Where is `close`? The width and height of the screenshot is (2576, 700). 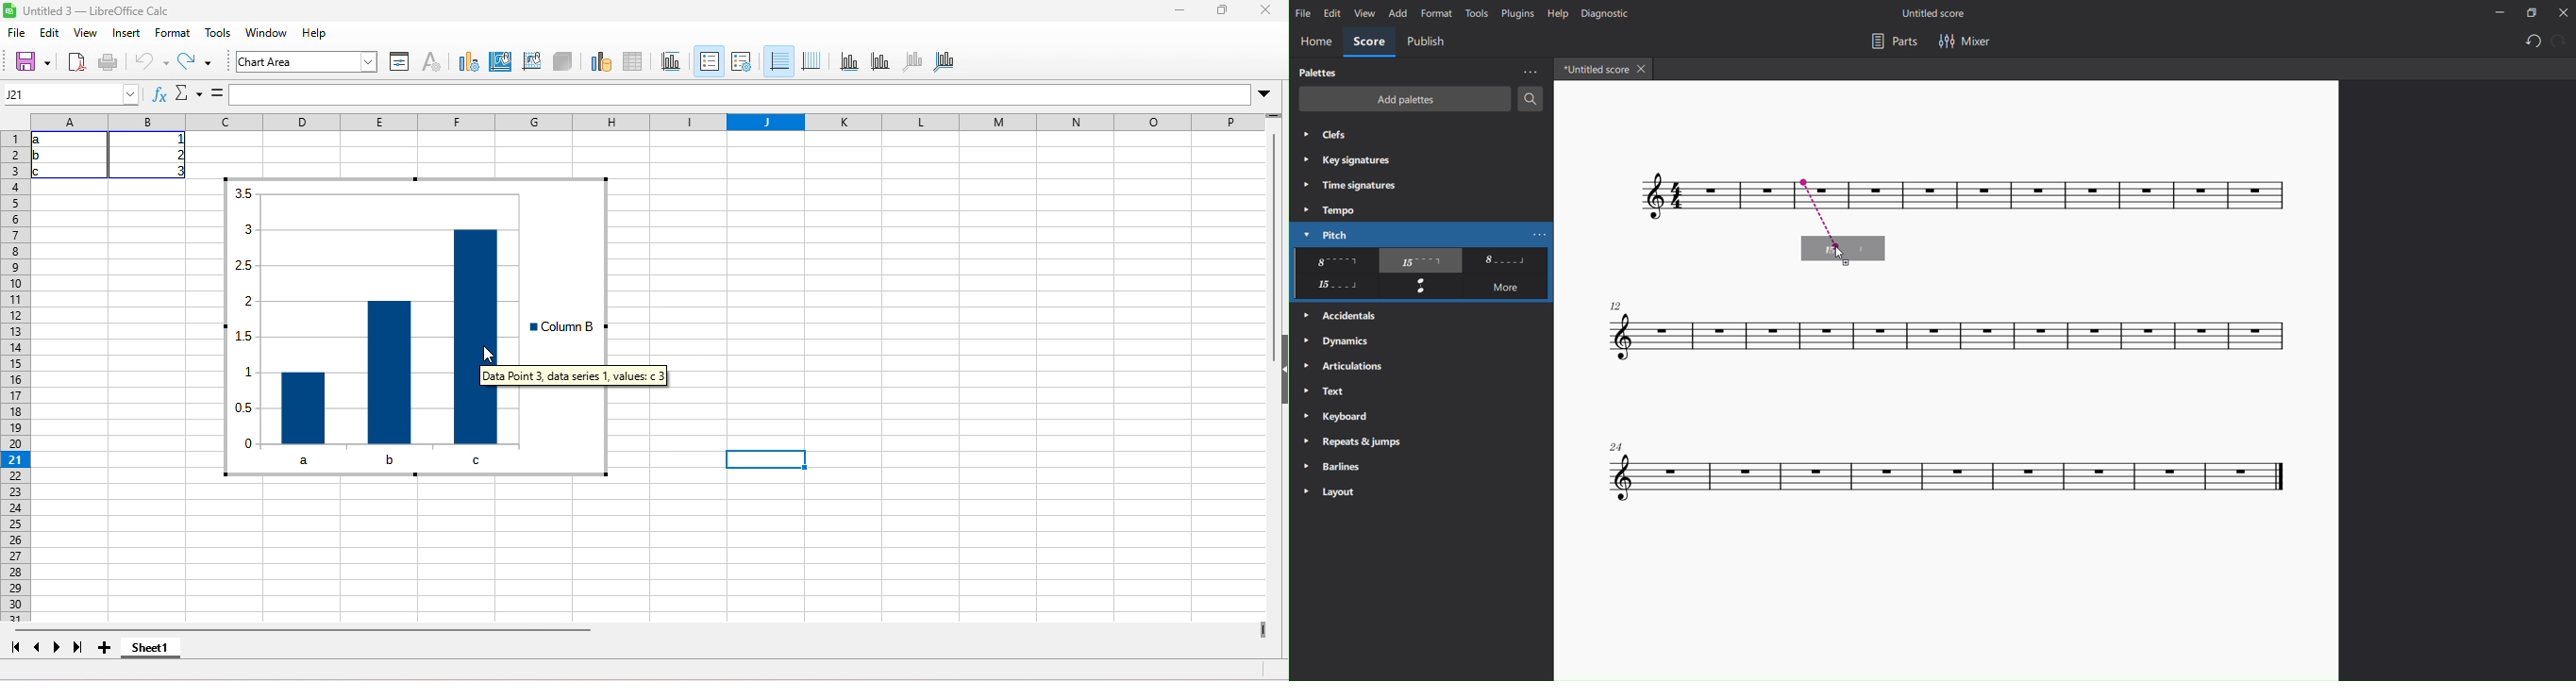 close is located at coordinates (2562, 12).